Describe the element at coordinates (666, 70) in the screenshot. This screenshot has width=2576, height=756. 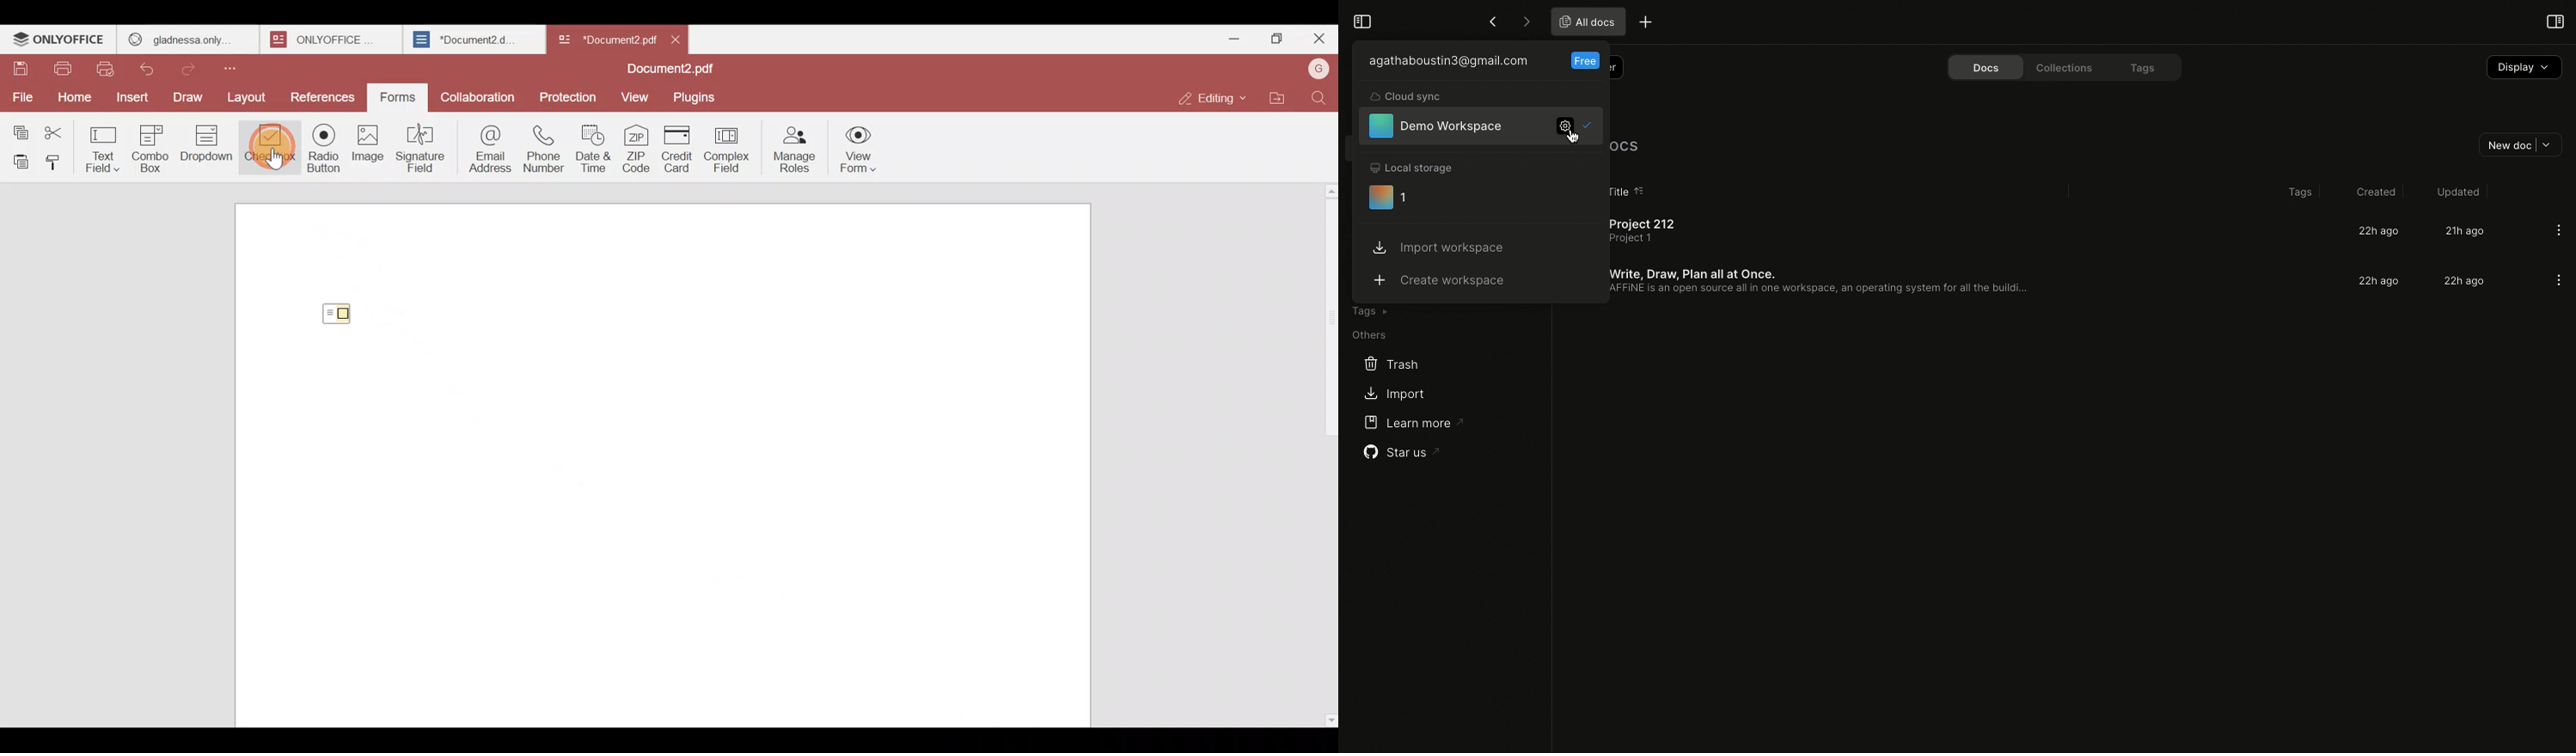
I see `Document2.pdf` at that location.